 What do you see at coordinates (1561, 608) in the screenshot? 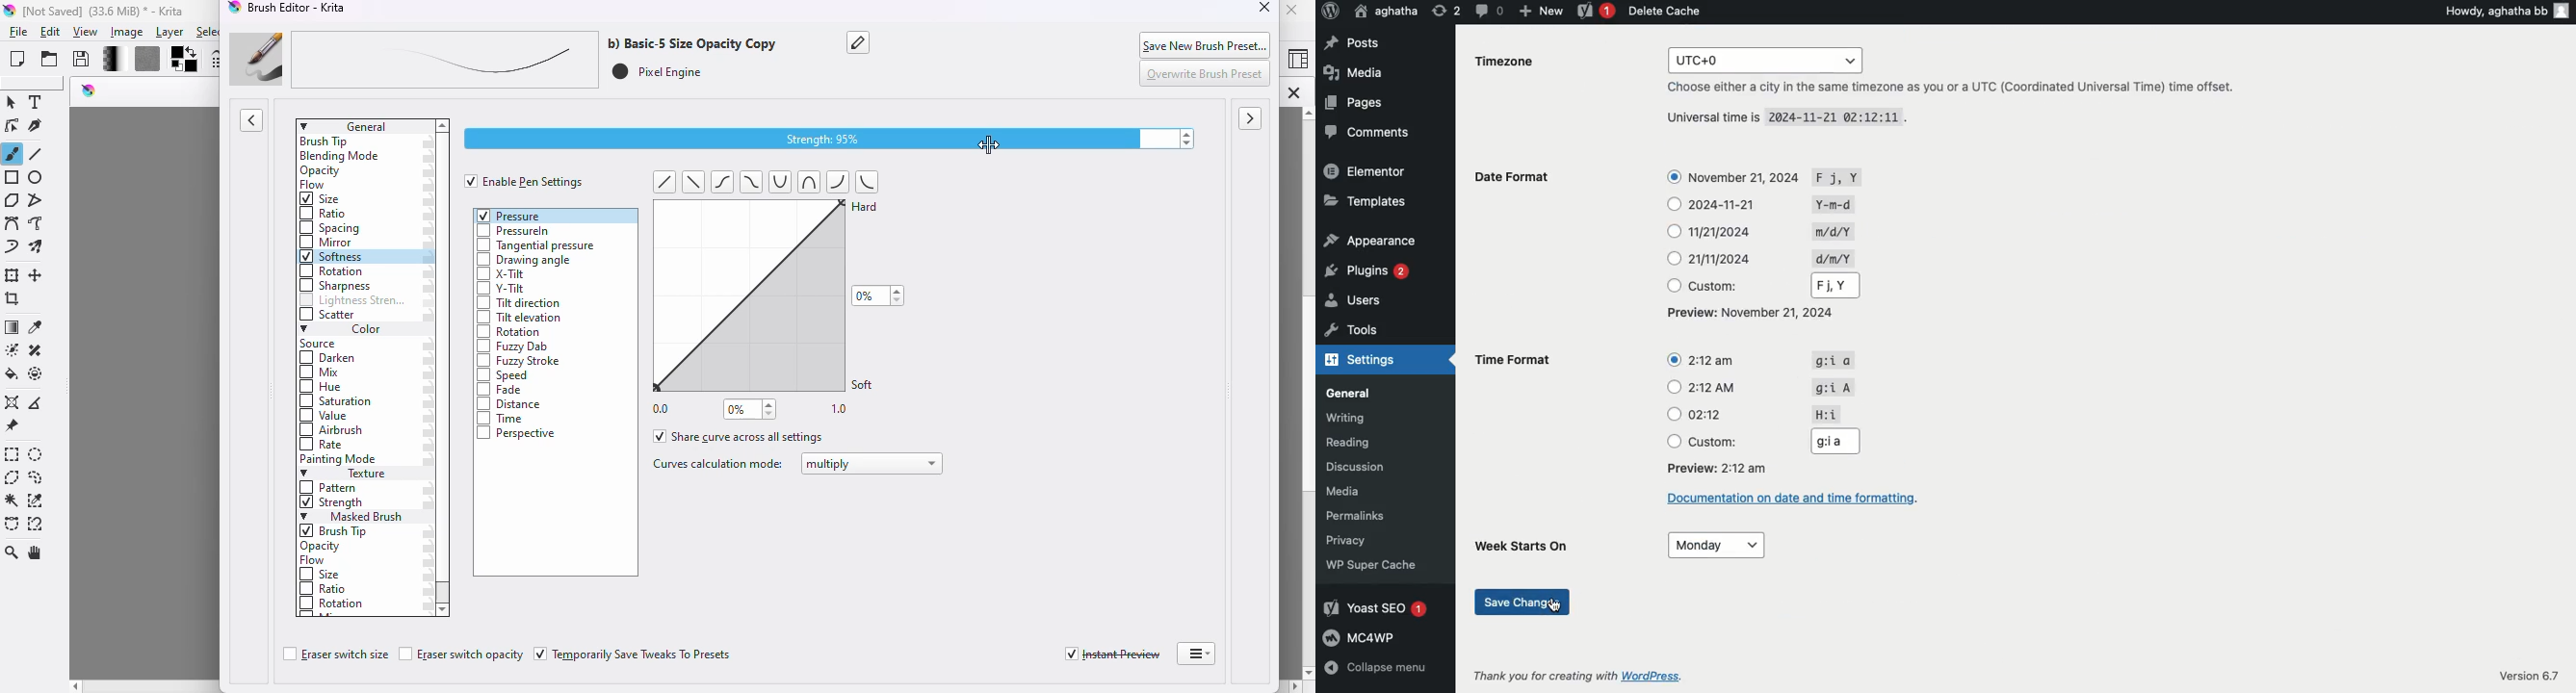
I see `Cursor` at bounding box center [1561, 608].